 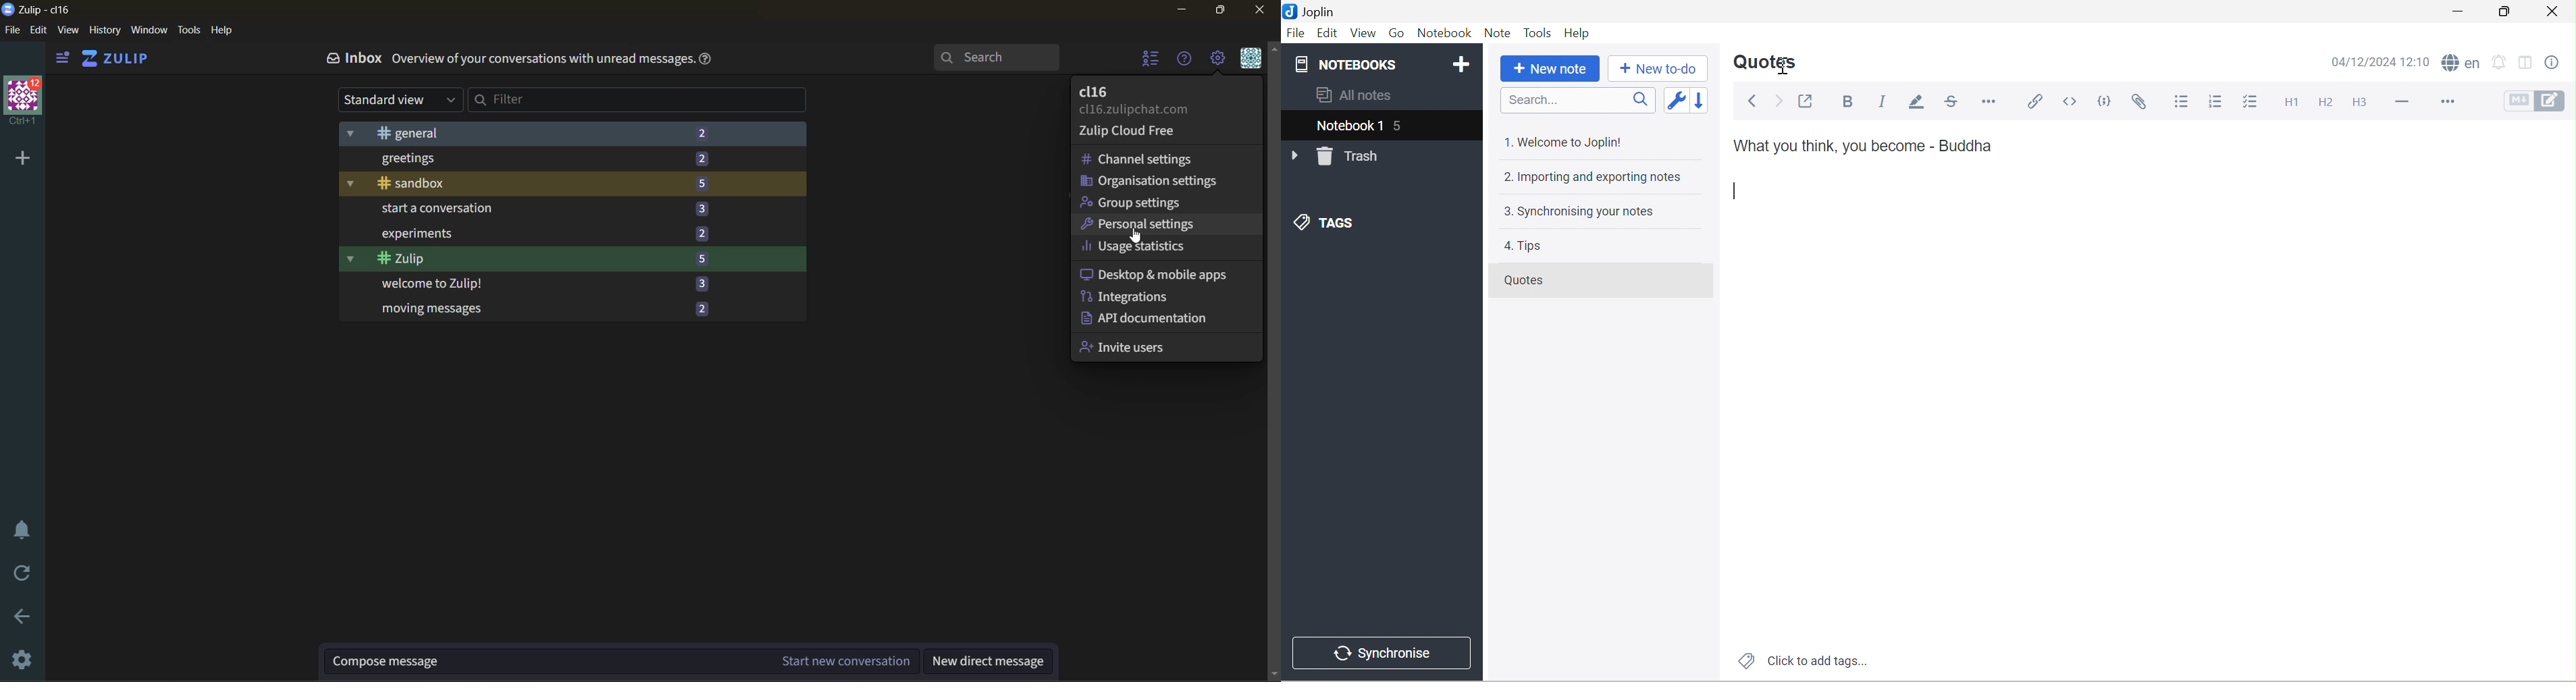 What do you see at coordinates (1130, 296) in the screenshot?
I see `integrations` at bounding box center [1130, 296].